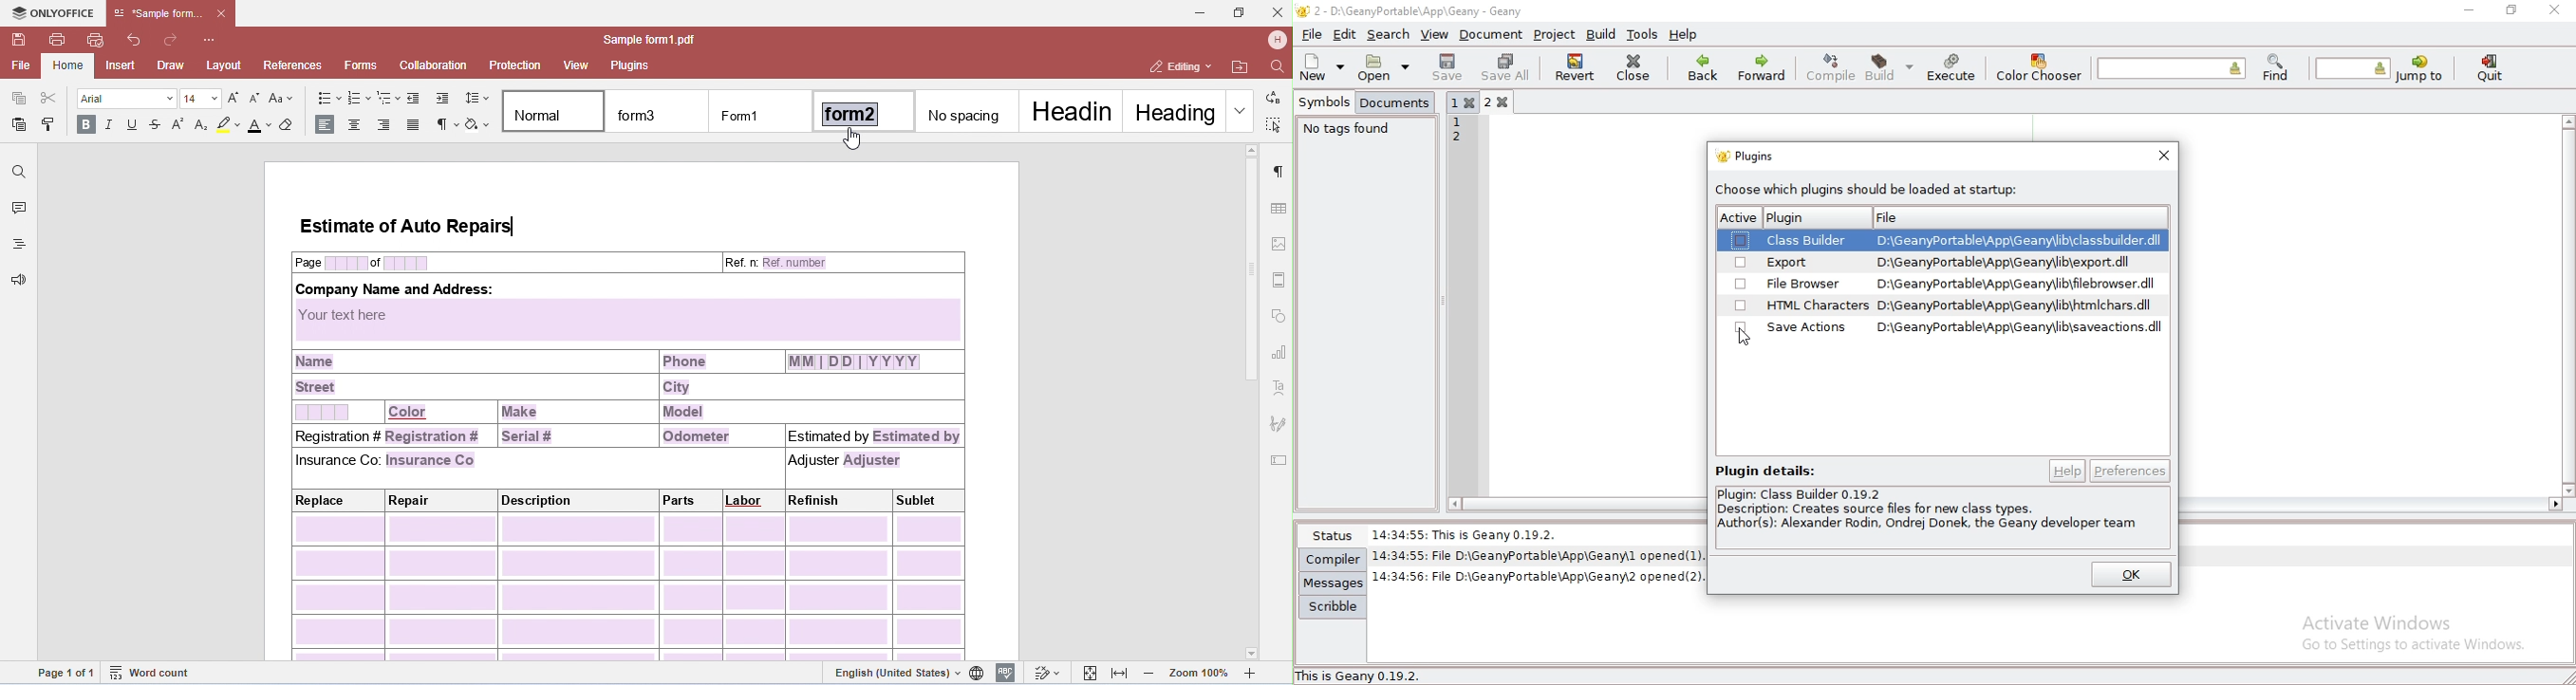 This screenshot has height=700, width=2576. I want to click on fit to page, so click(1092, 673).